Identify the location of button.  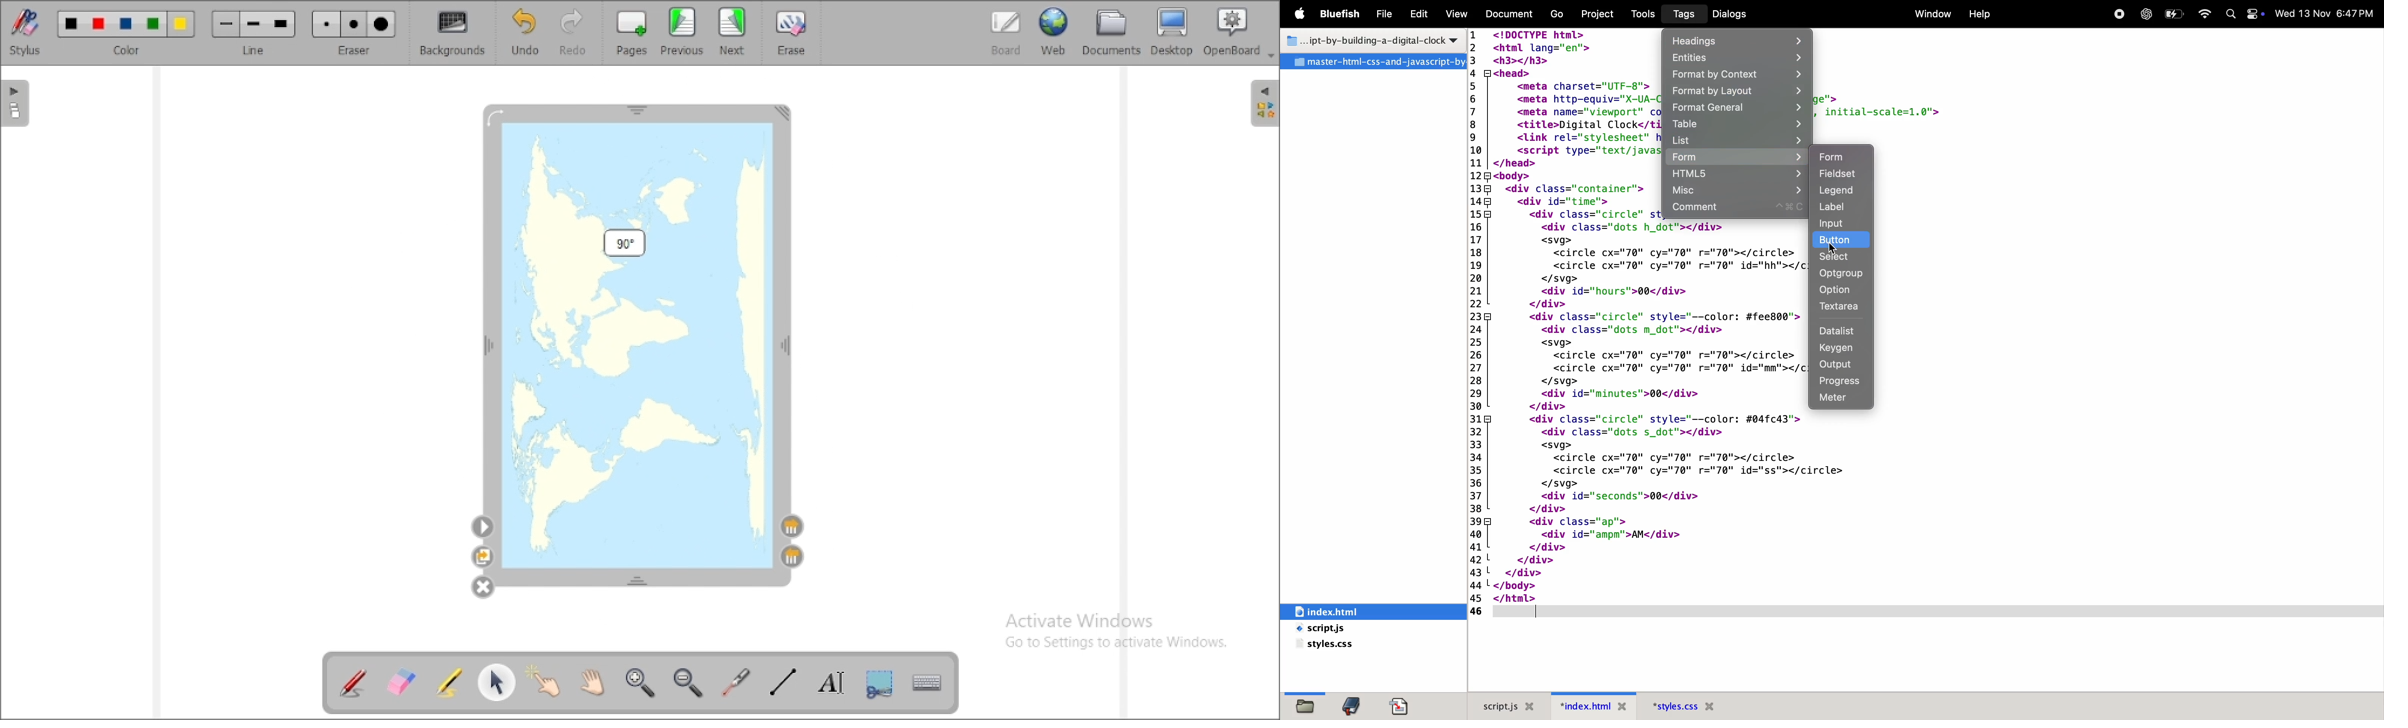
(1841, 239).